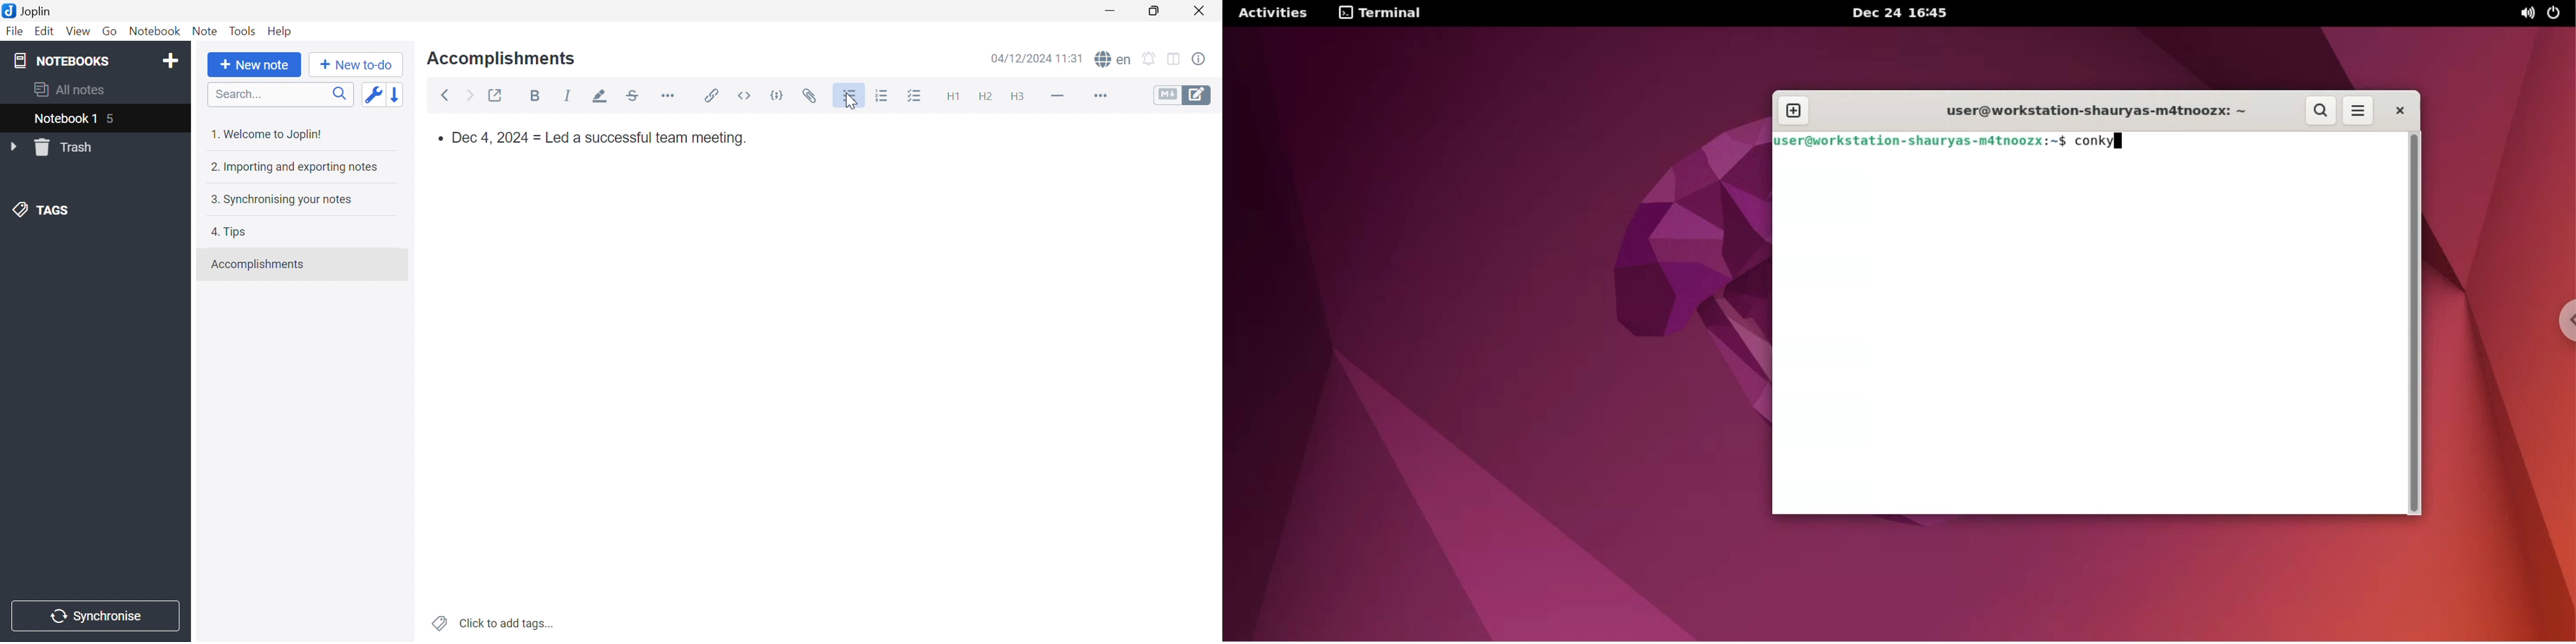  Describe the element at coordinates (881, 96) in the screenshot. I see `Numbered list` at that location.